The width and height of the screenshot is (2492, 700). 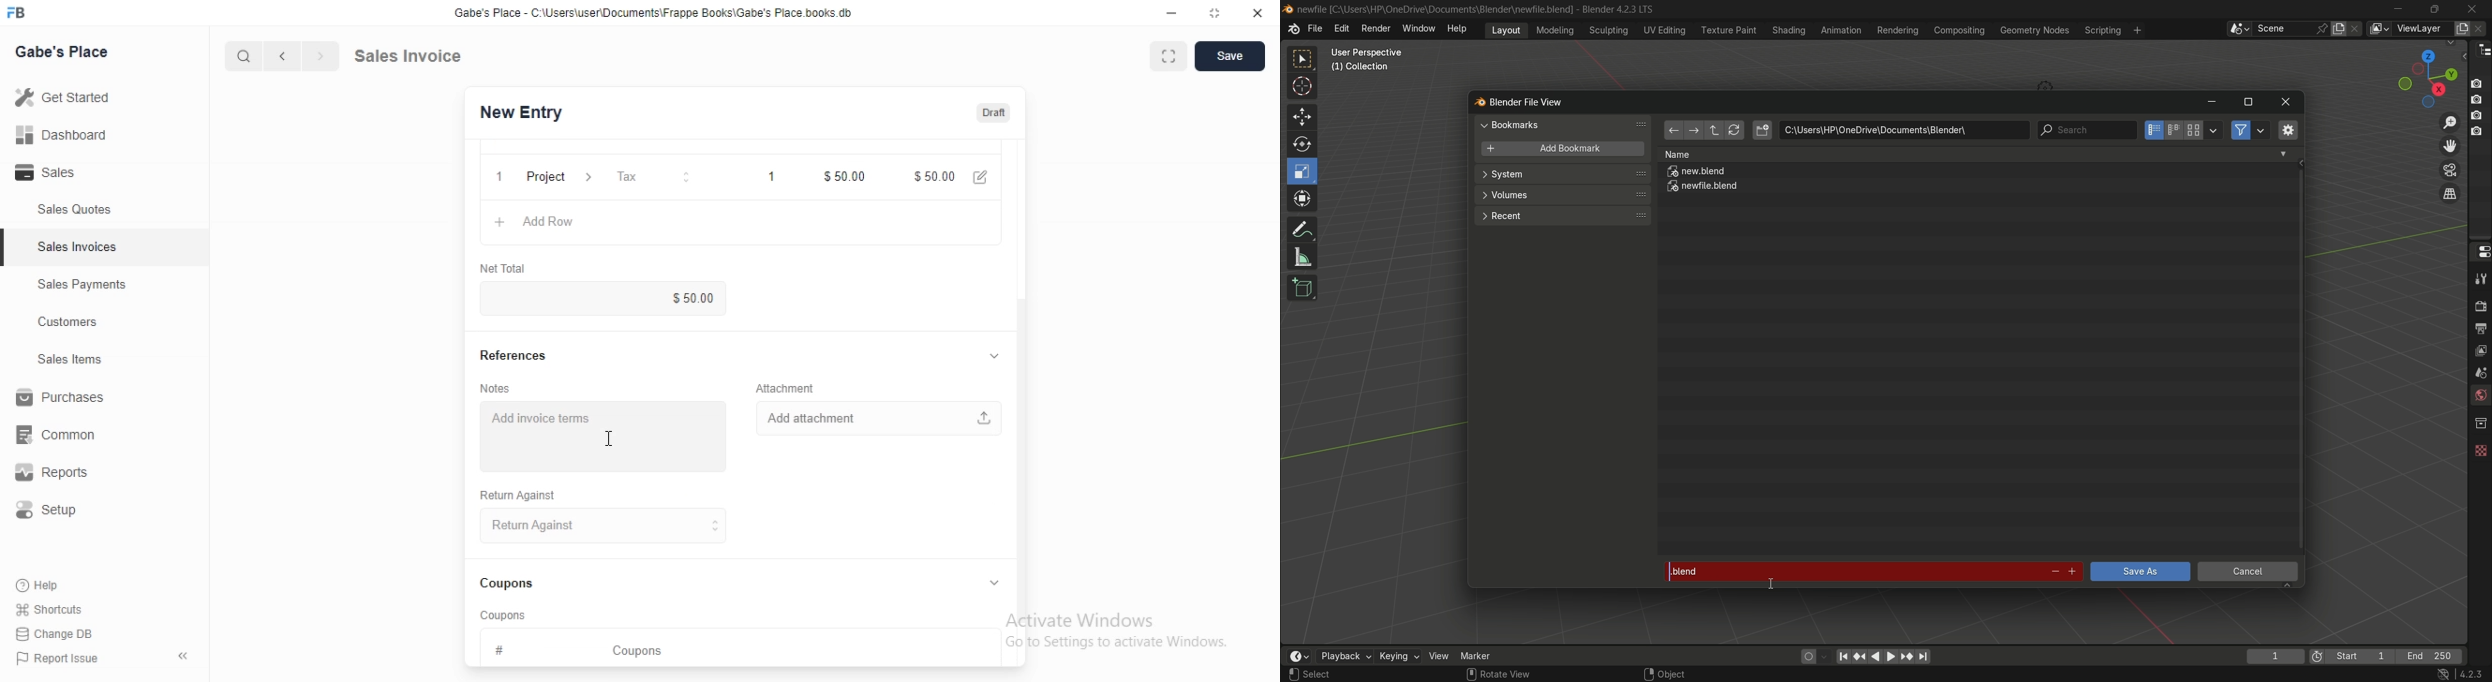 What do you see at coordinates (2034, 30) in the screenshot?
I see `geometry nodes menu` at bounding box center [2034, 30].